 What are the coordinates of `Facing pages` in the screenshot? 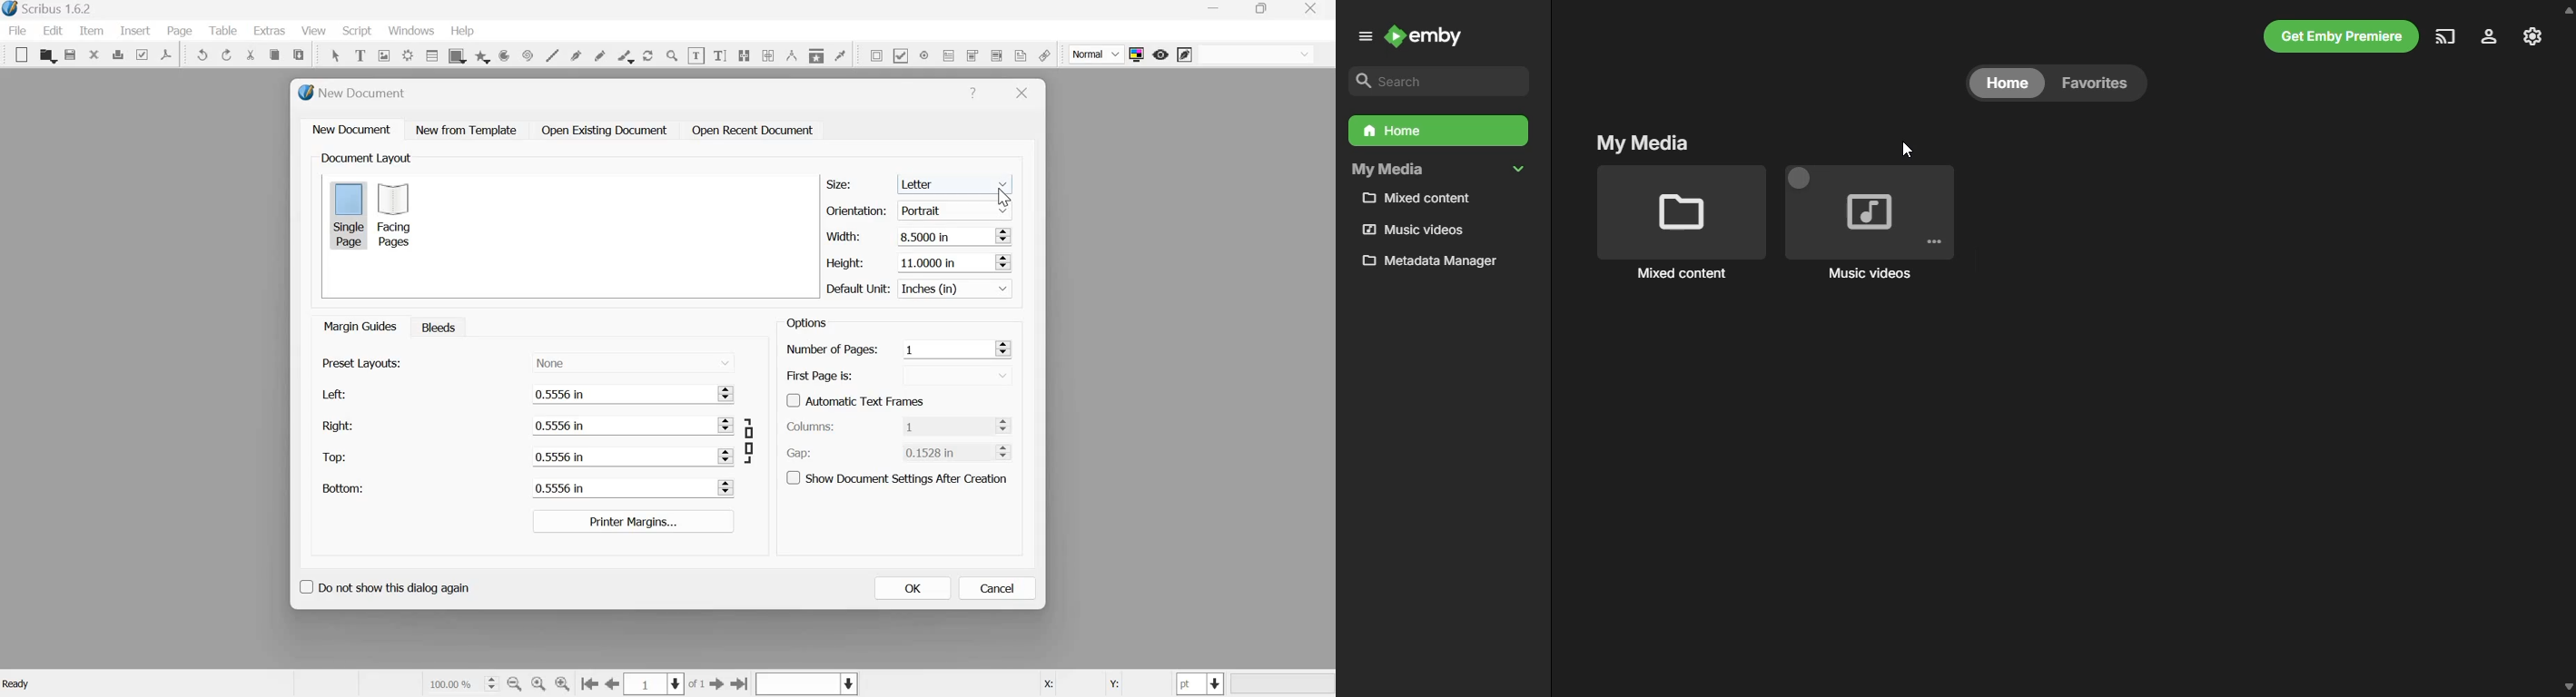 It's located at (398, 215).